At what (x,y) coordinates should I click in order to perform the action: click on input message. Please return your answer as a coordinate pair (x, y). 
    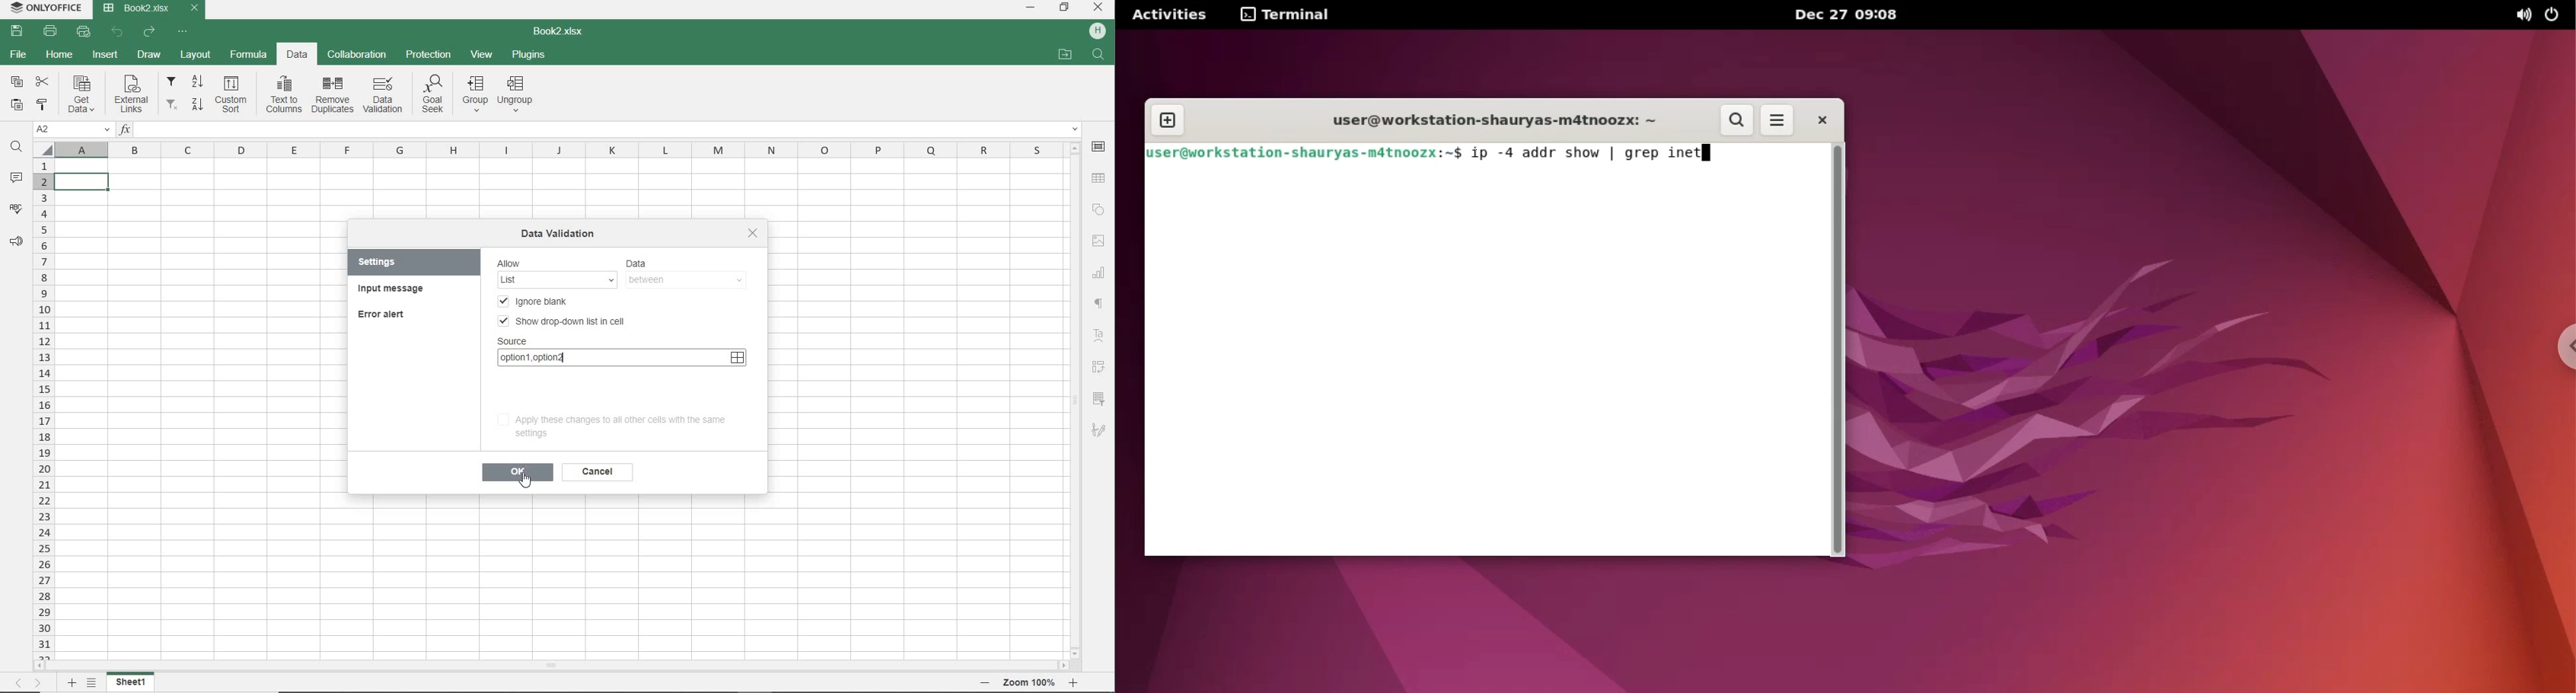
    Looking at the image, I should click on (391, 289).